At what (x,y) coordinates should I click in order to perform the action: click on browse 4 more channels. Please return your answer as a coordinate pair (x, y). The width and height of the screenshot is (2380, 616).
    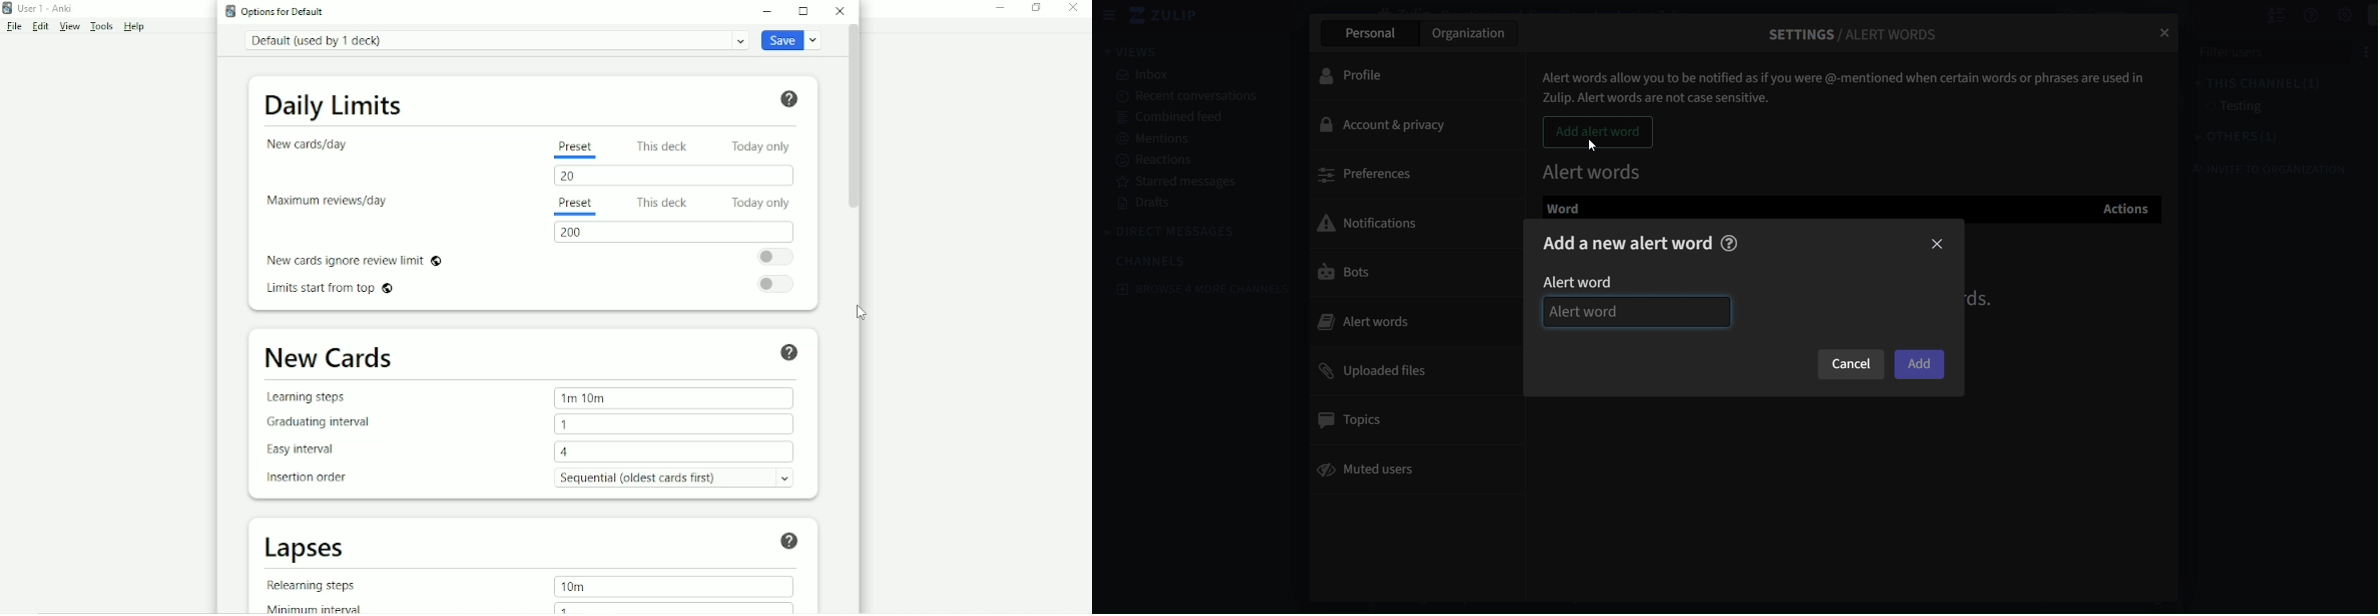
    Looking at the image, I should click on (1203, 288).